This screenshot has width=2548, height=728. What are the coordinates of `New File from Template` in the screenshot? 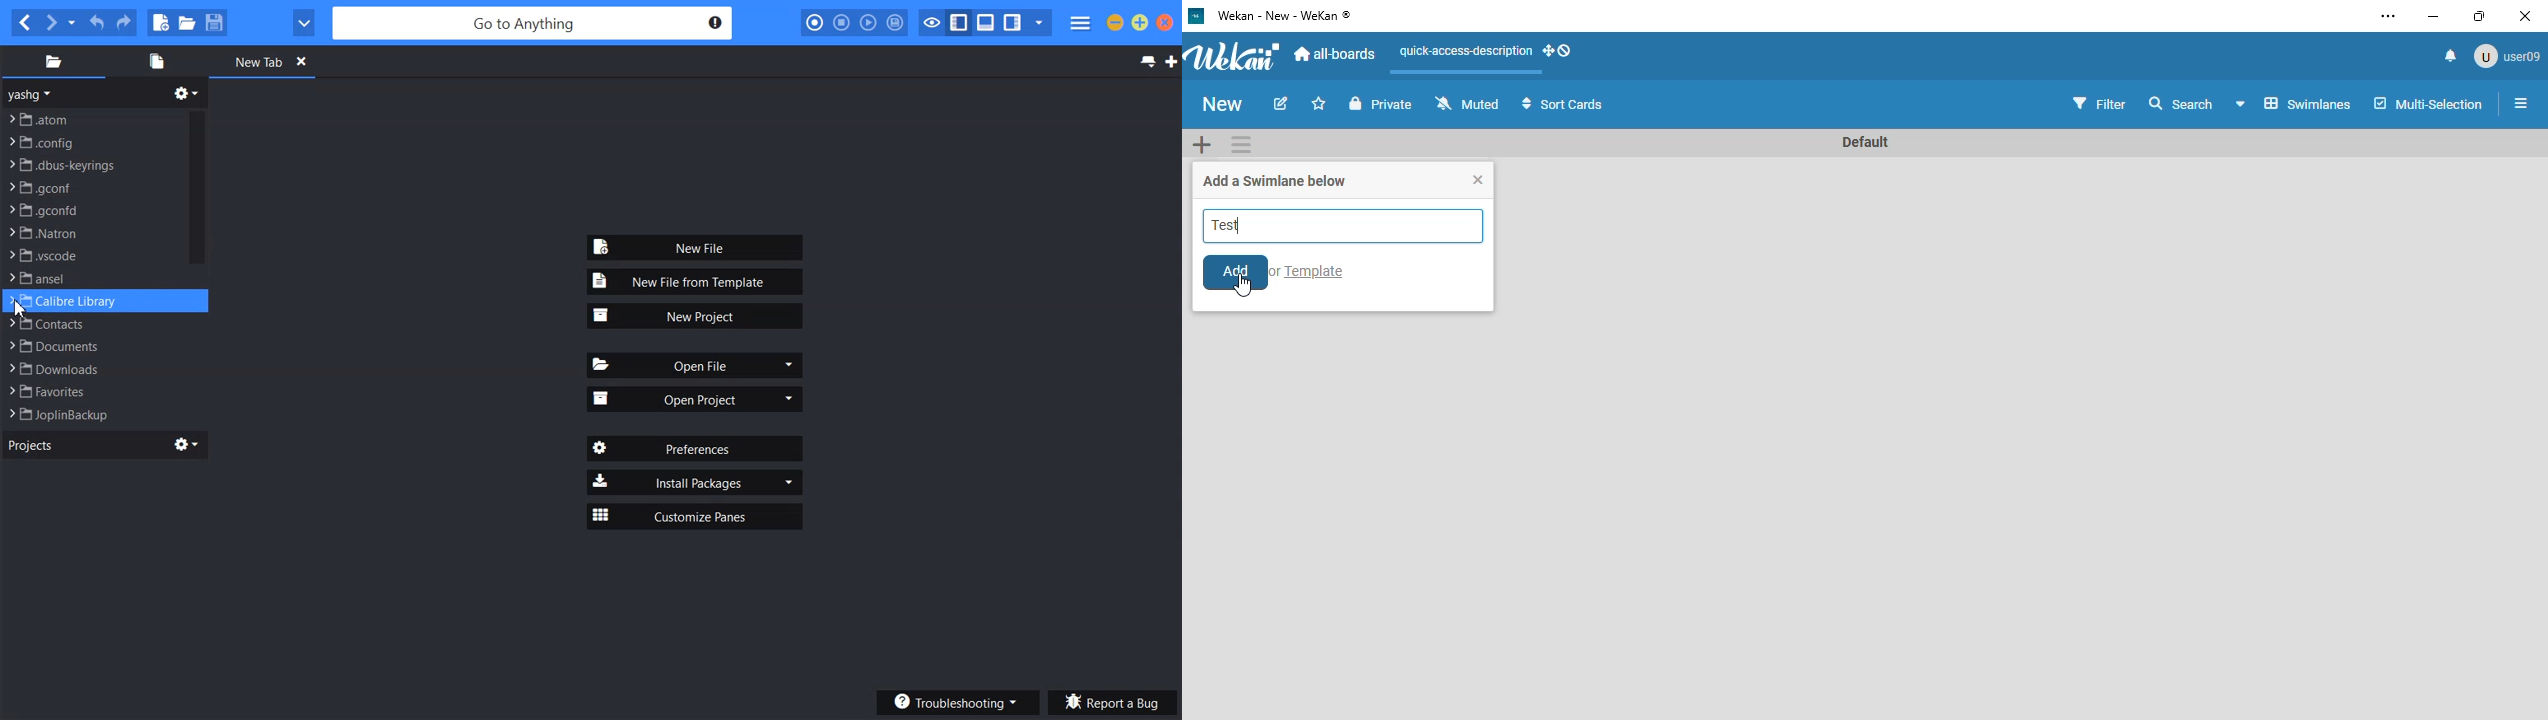 It's located at (696, 282).